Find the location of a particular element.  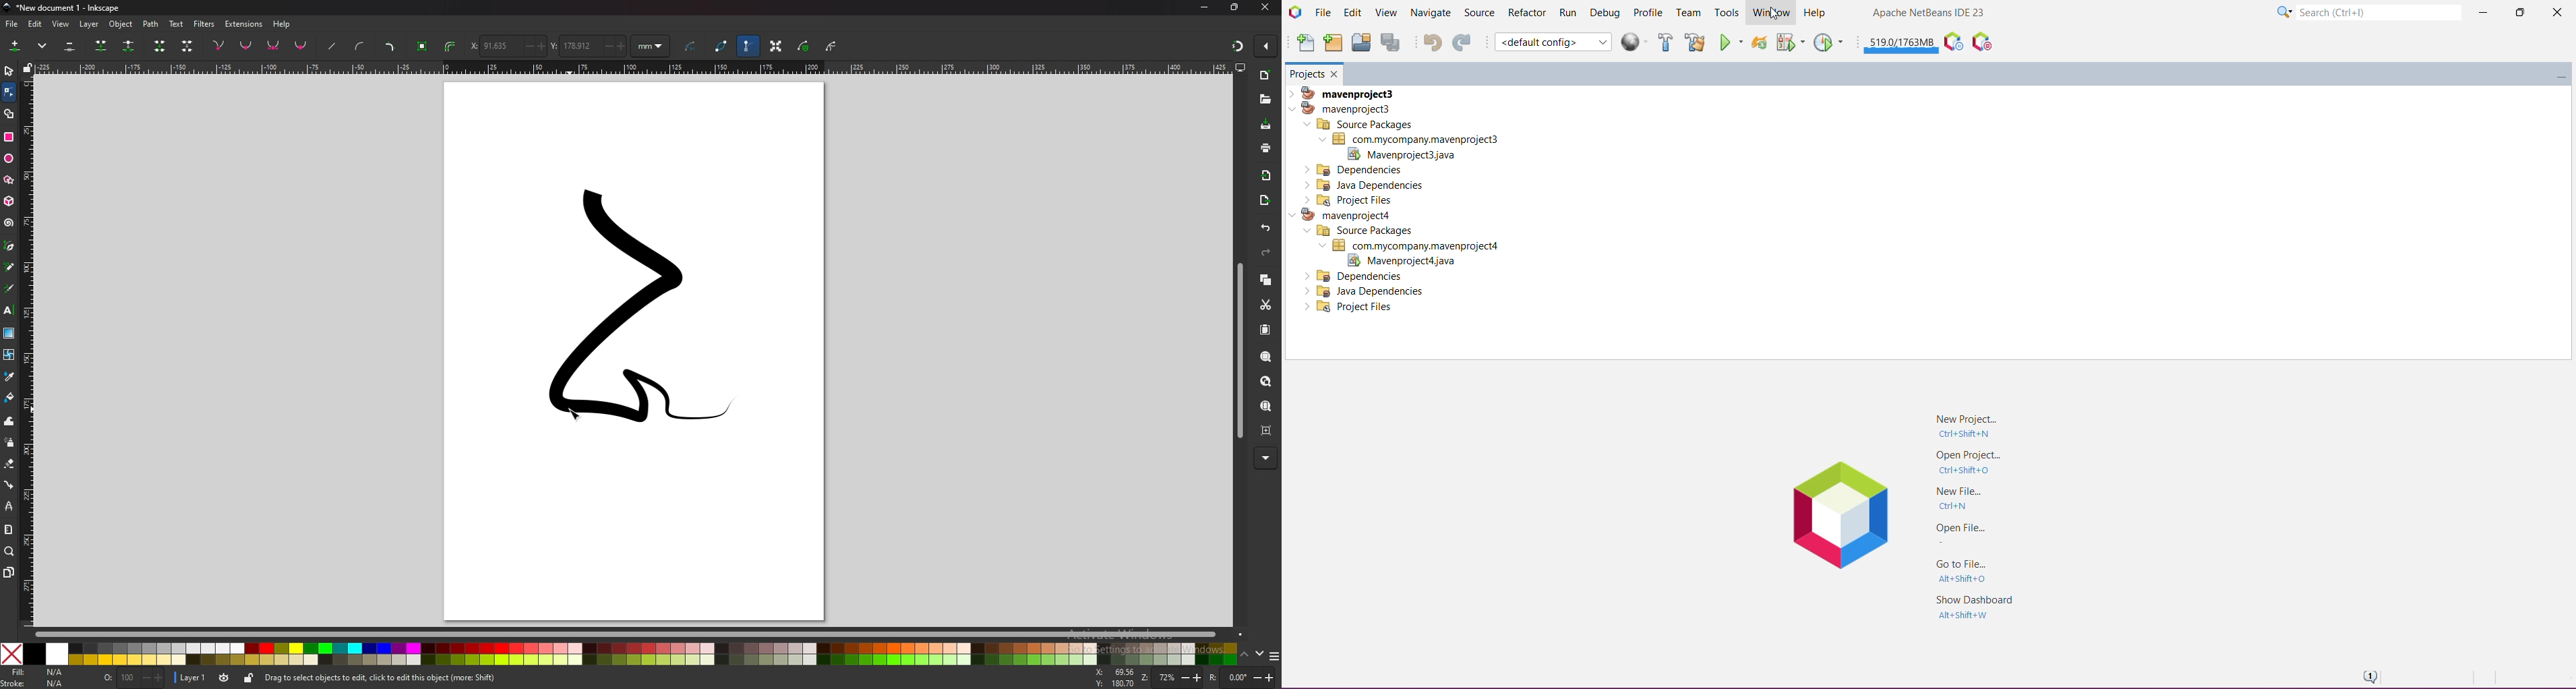

down is located at coordinates (1258, 655).